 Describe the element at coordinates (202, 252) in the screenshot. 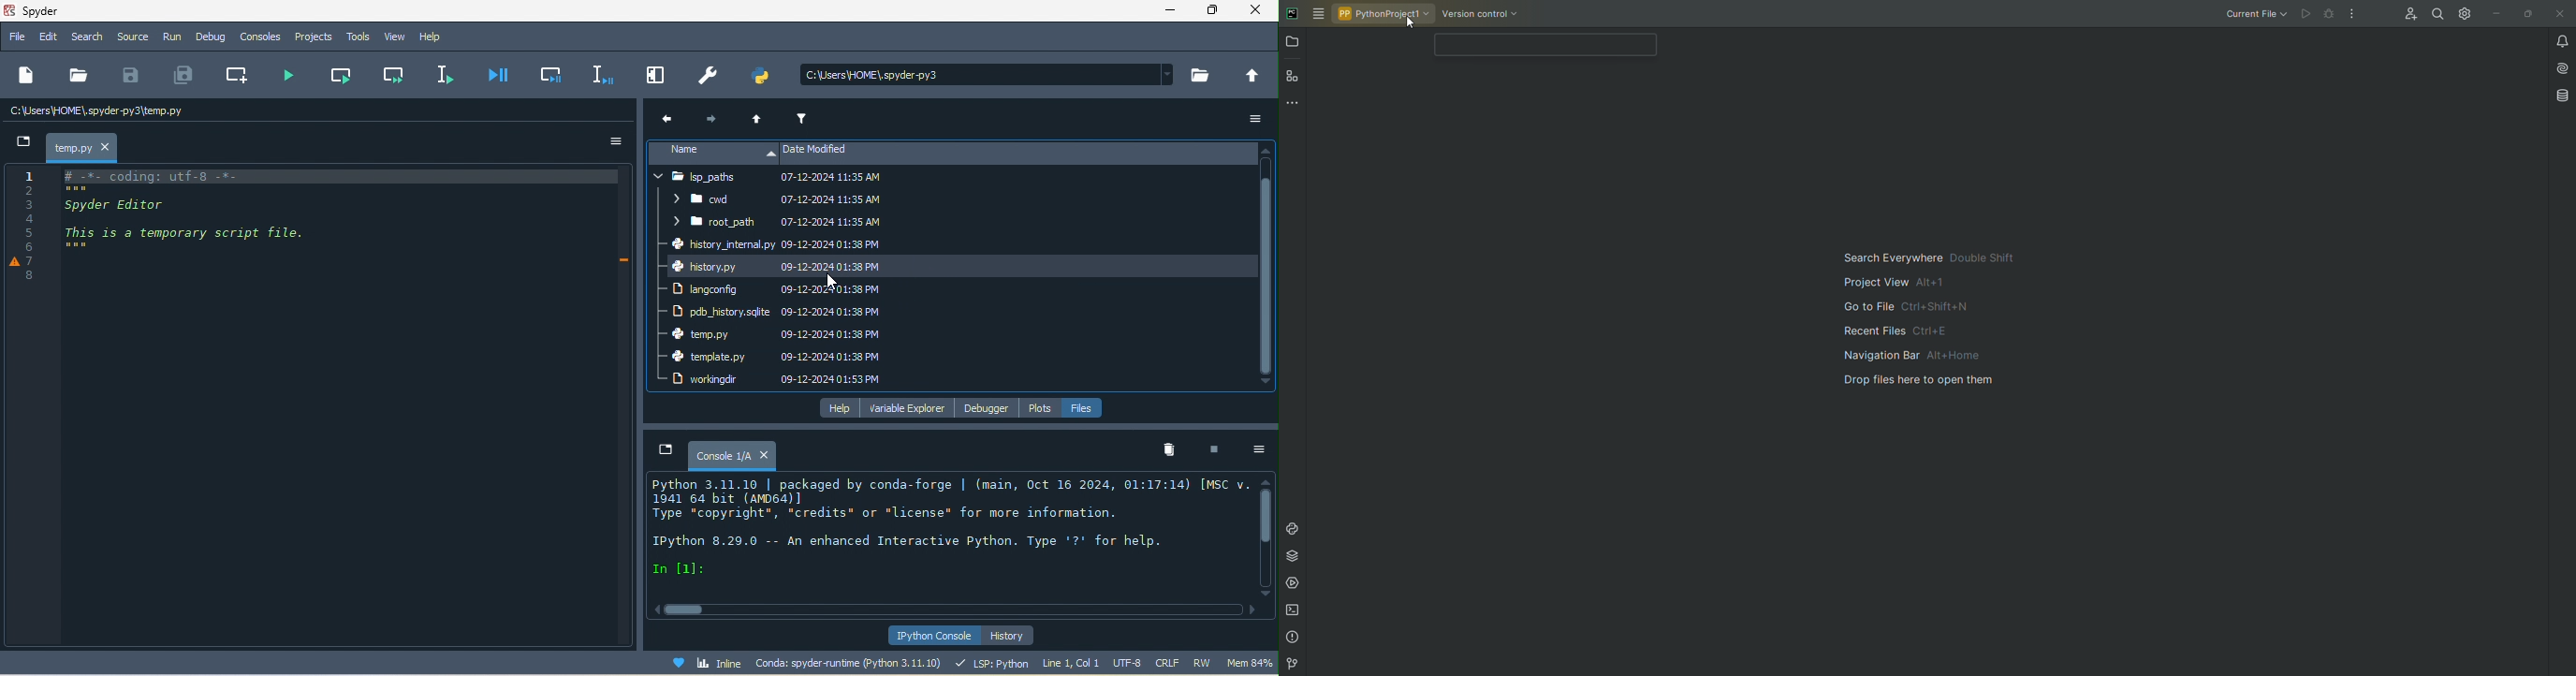

I see `text` at that location.